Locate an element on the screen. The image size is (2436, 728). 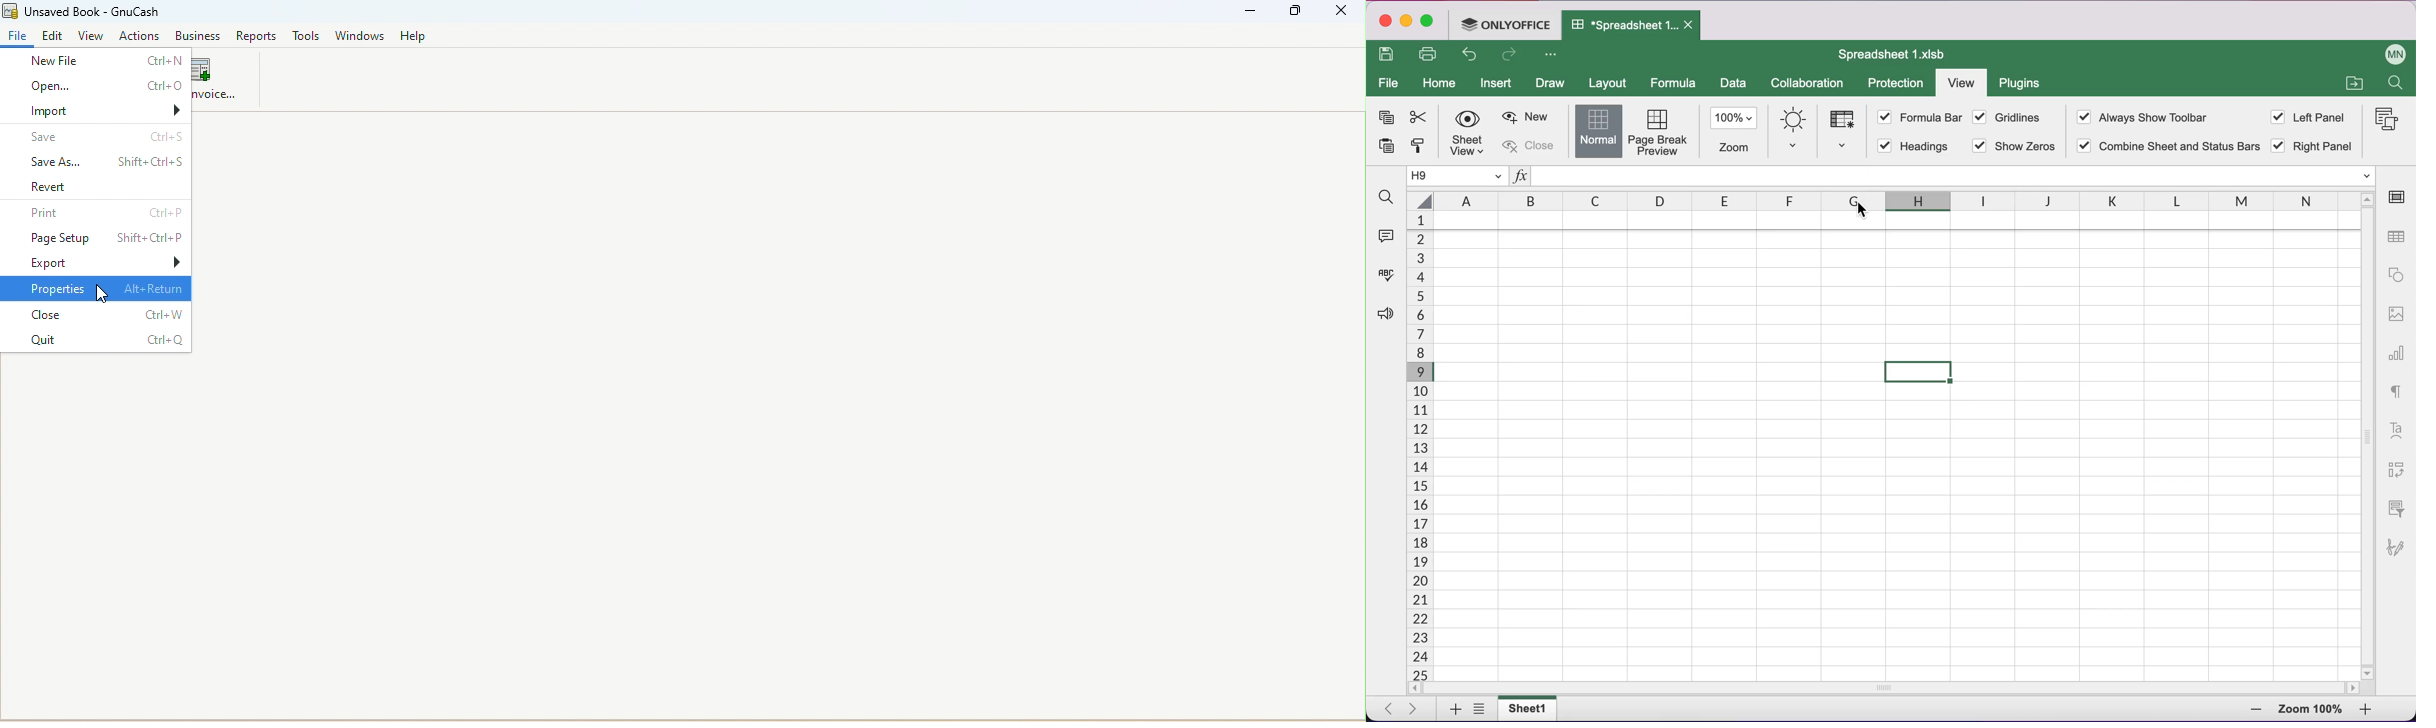
Maximize is located at coordinates (1294, 12).